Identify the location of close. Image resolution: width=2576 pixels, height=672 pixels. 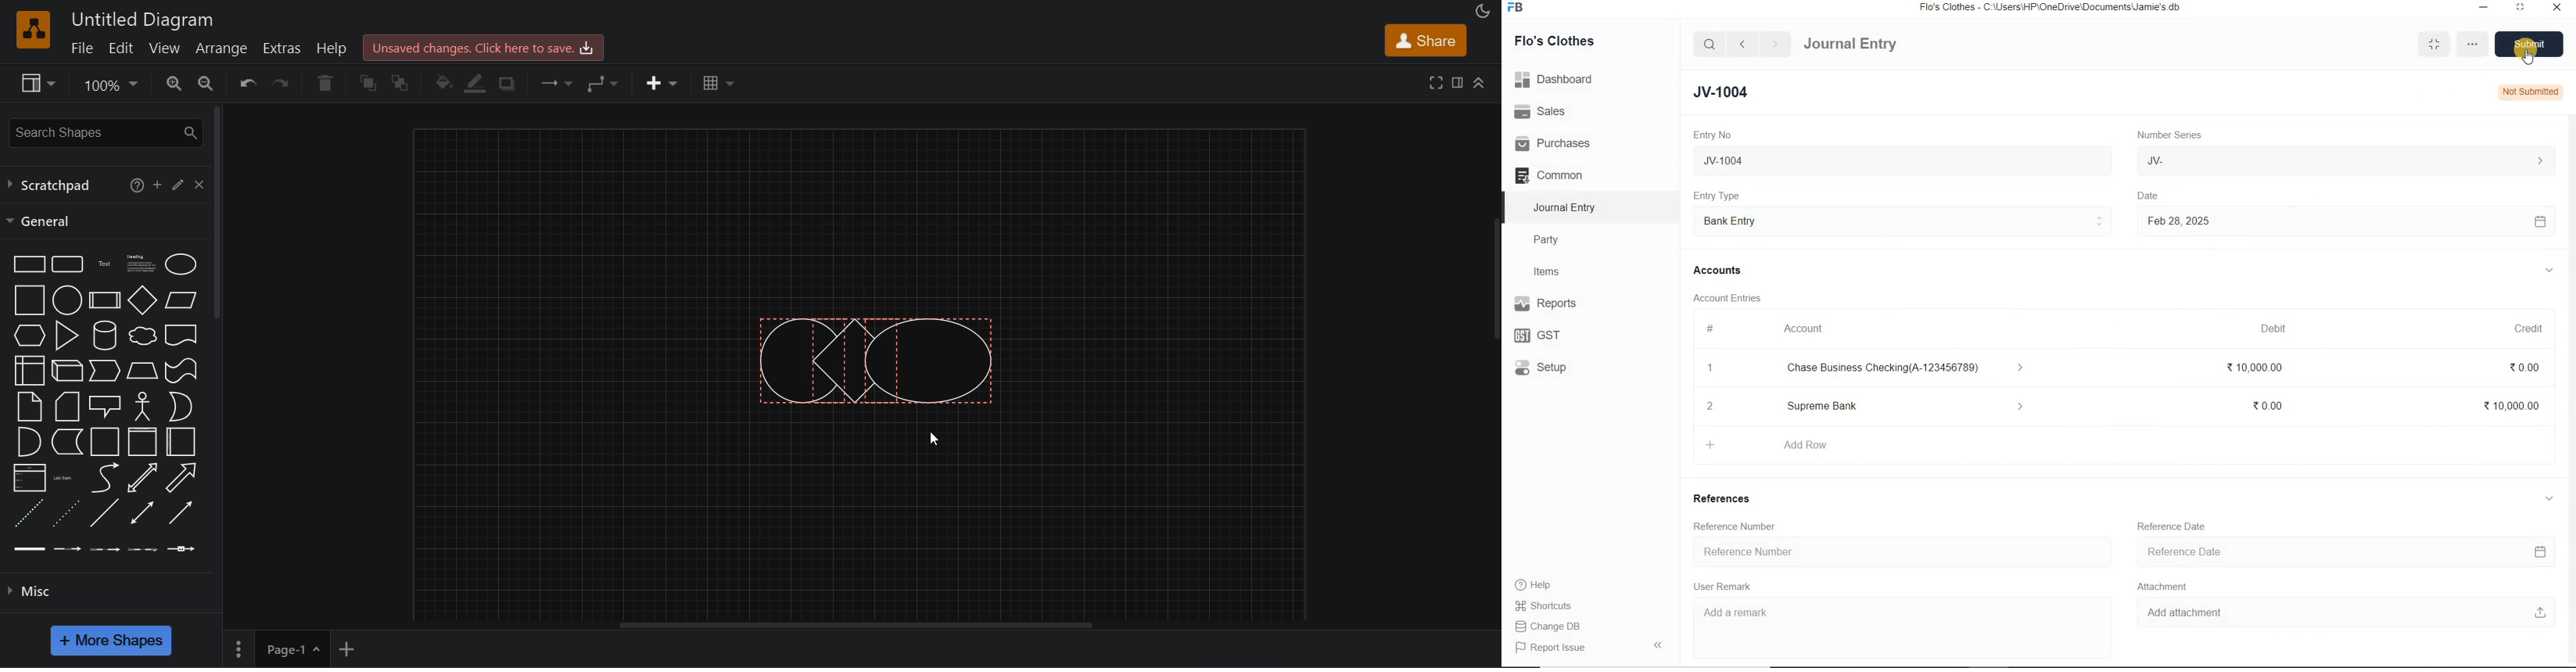
(2556, 6).